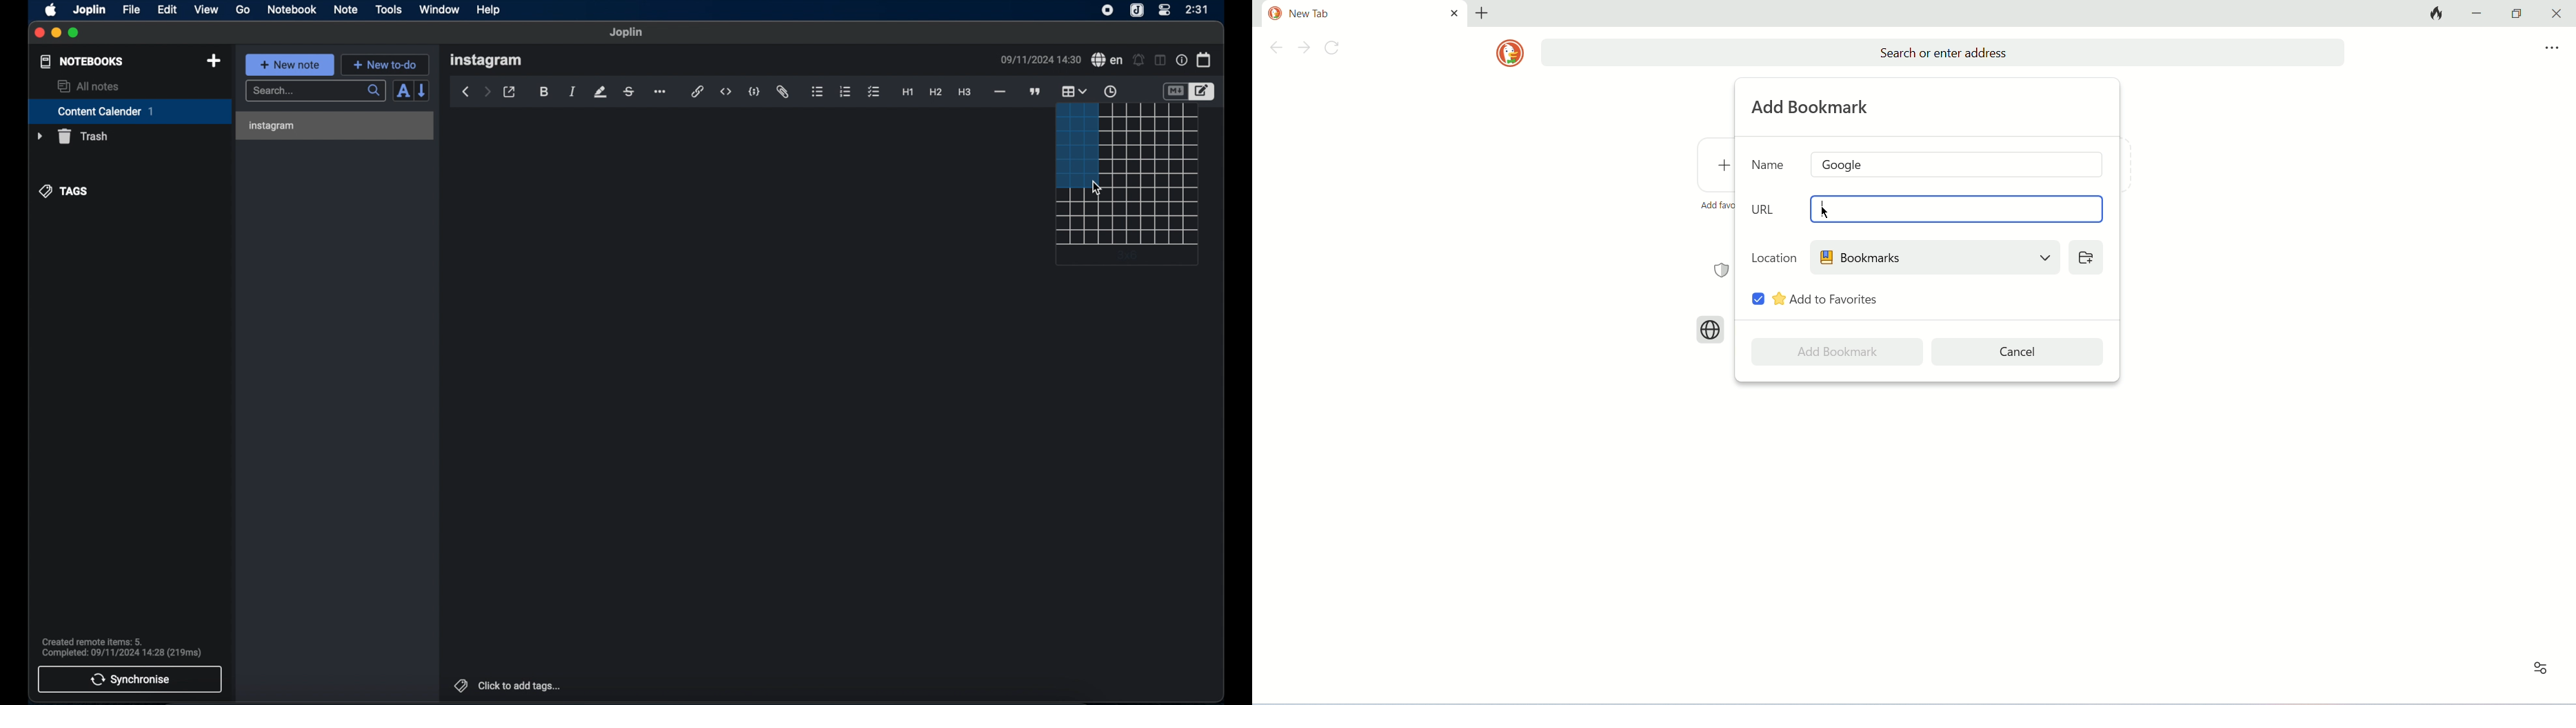 Image resolution: width=2576 pixels, height=728 pixels. I want to click on back, so click(464, 92).